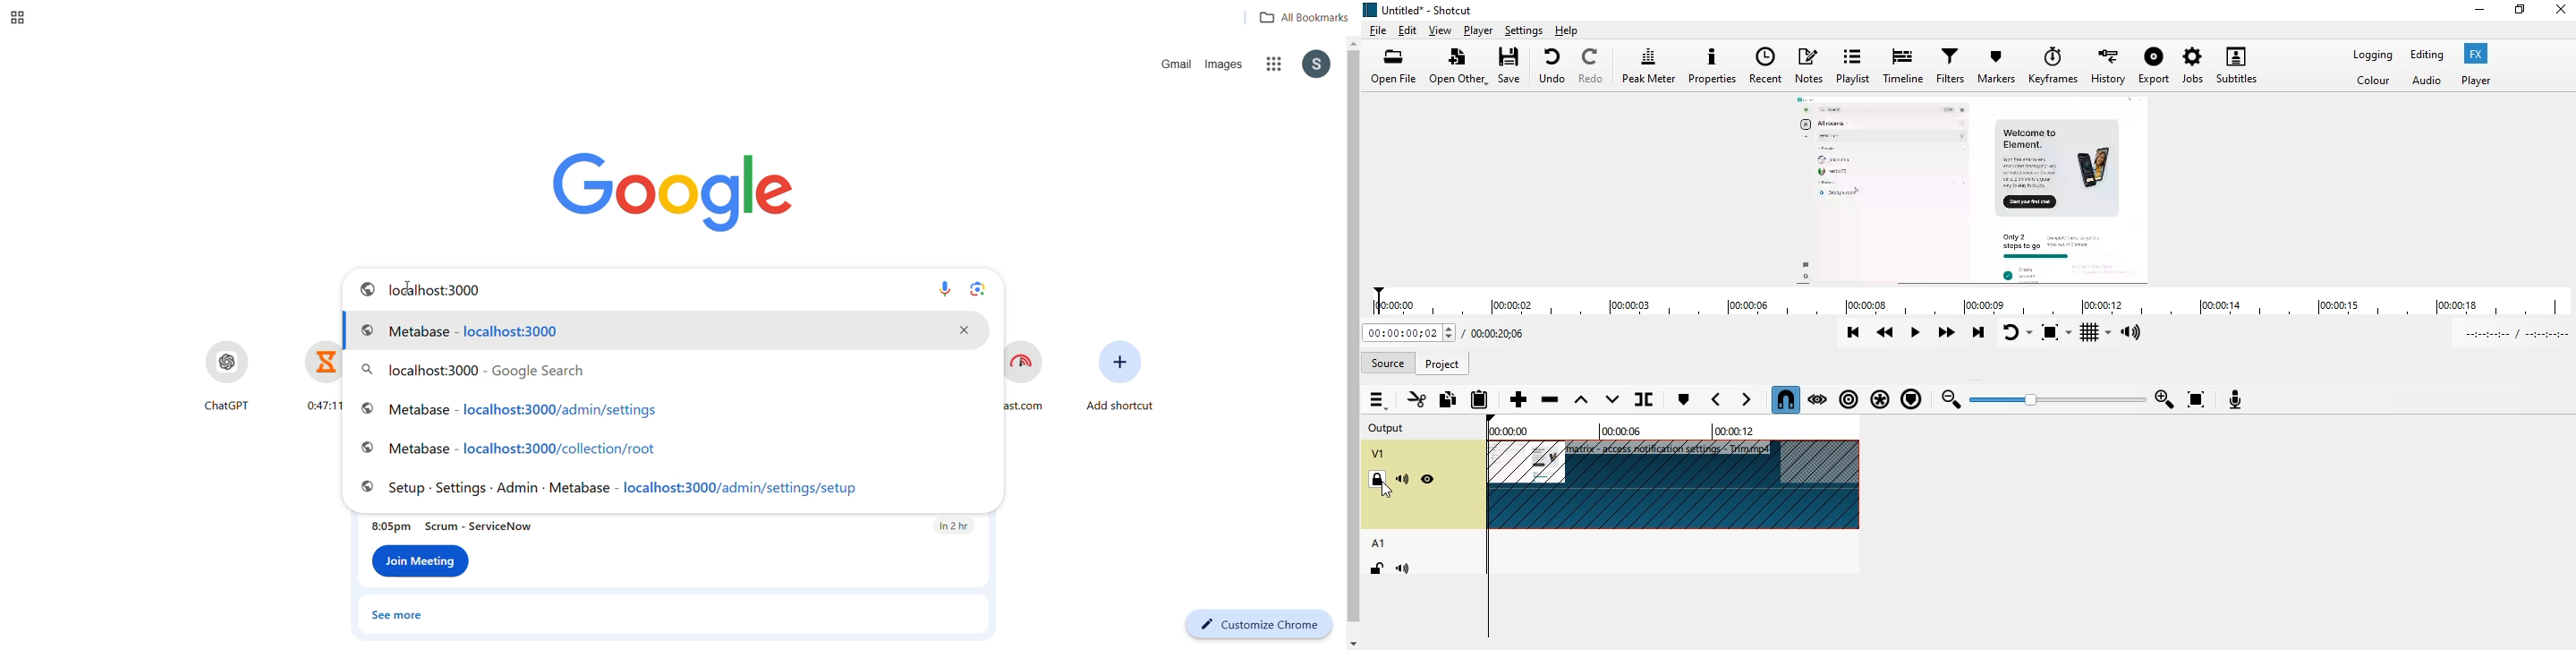 This screenshot has width=2576, height=672. Describe the element at coordinates (1676, 486) in the screenshot. I see `locked video` at that location.